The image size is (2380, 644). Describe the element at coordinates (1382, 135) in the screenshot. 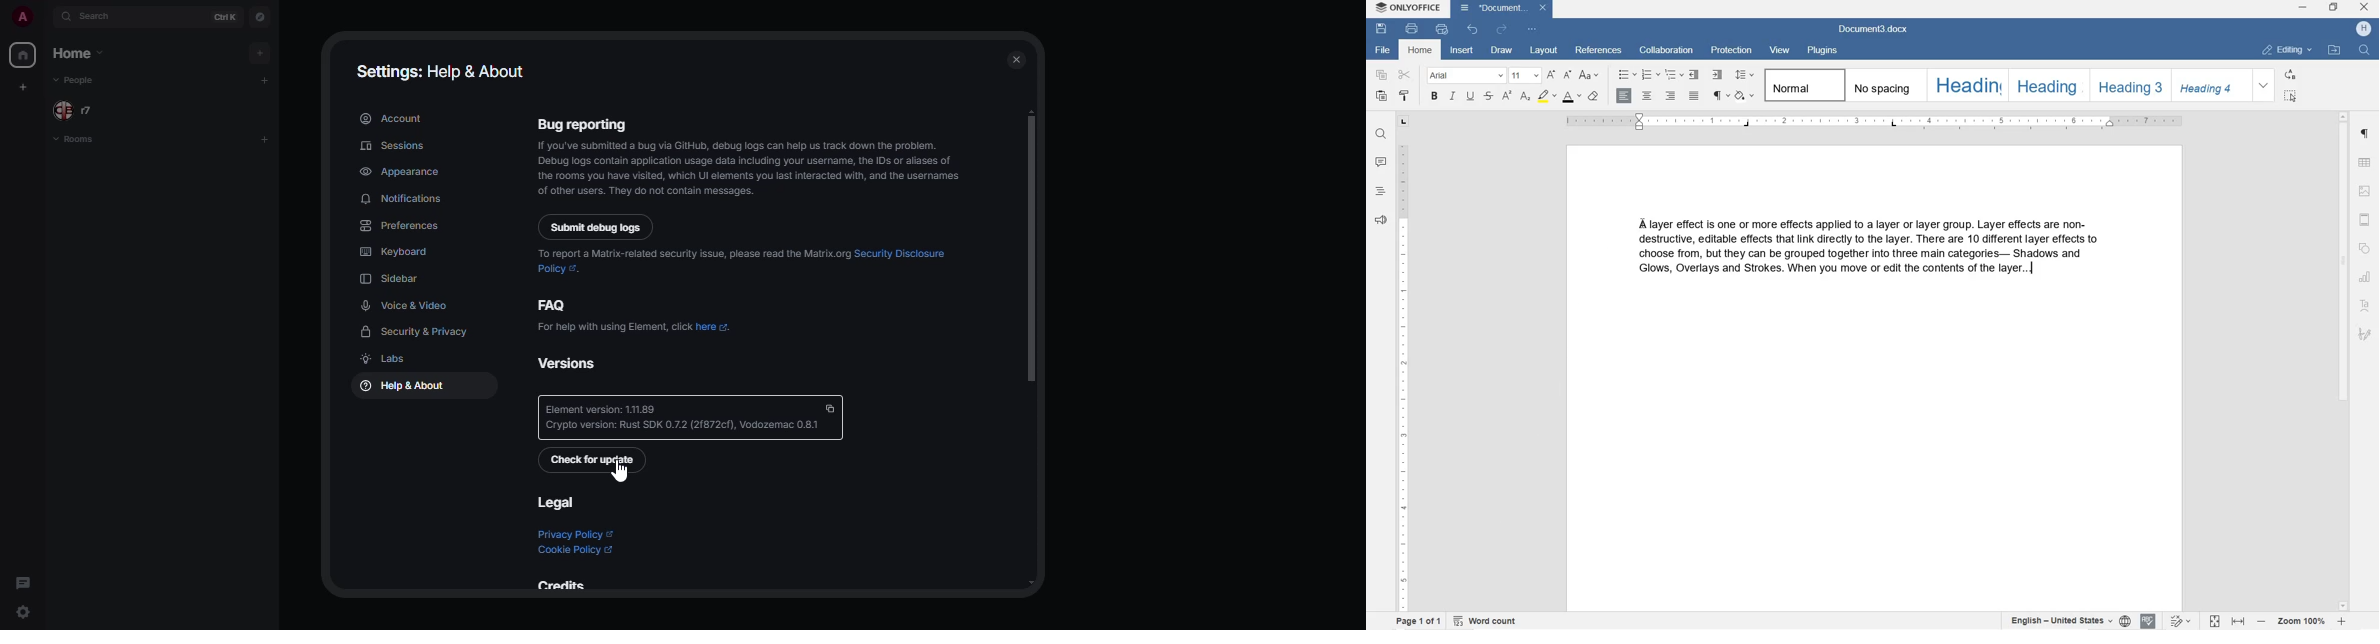

I see `FIND` at that location.